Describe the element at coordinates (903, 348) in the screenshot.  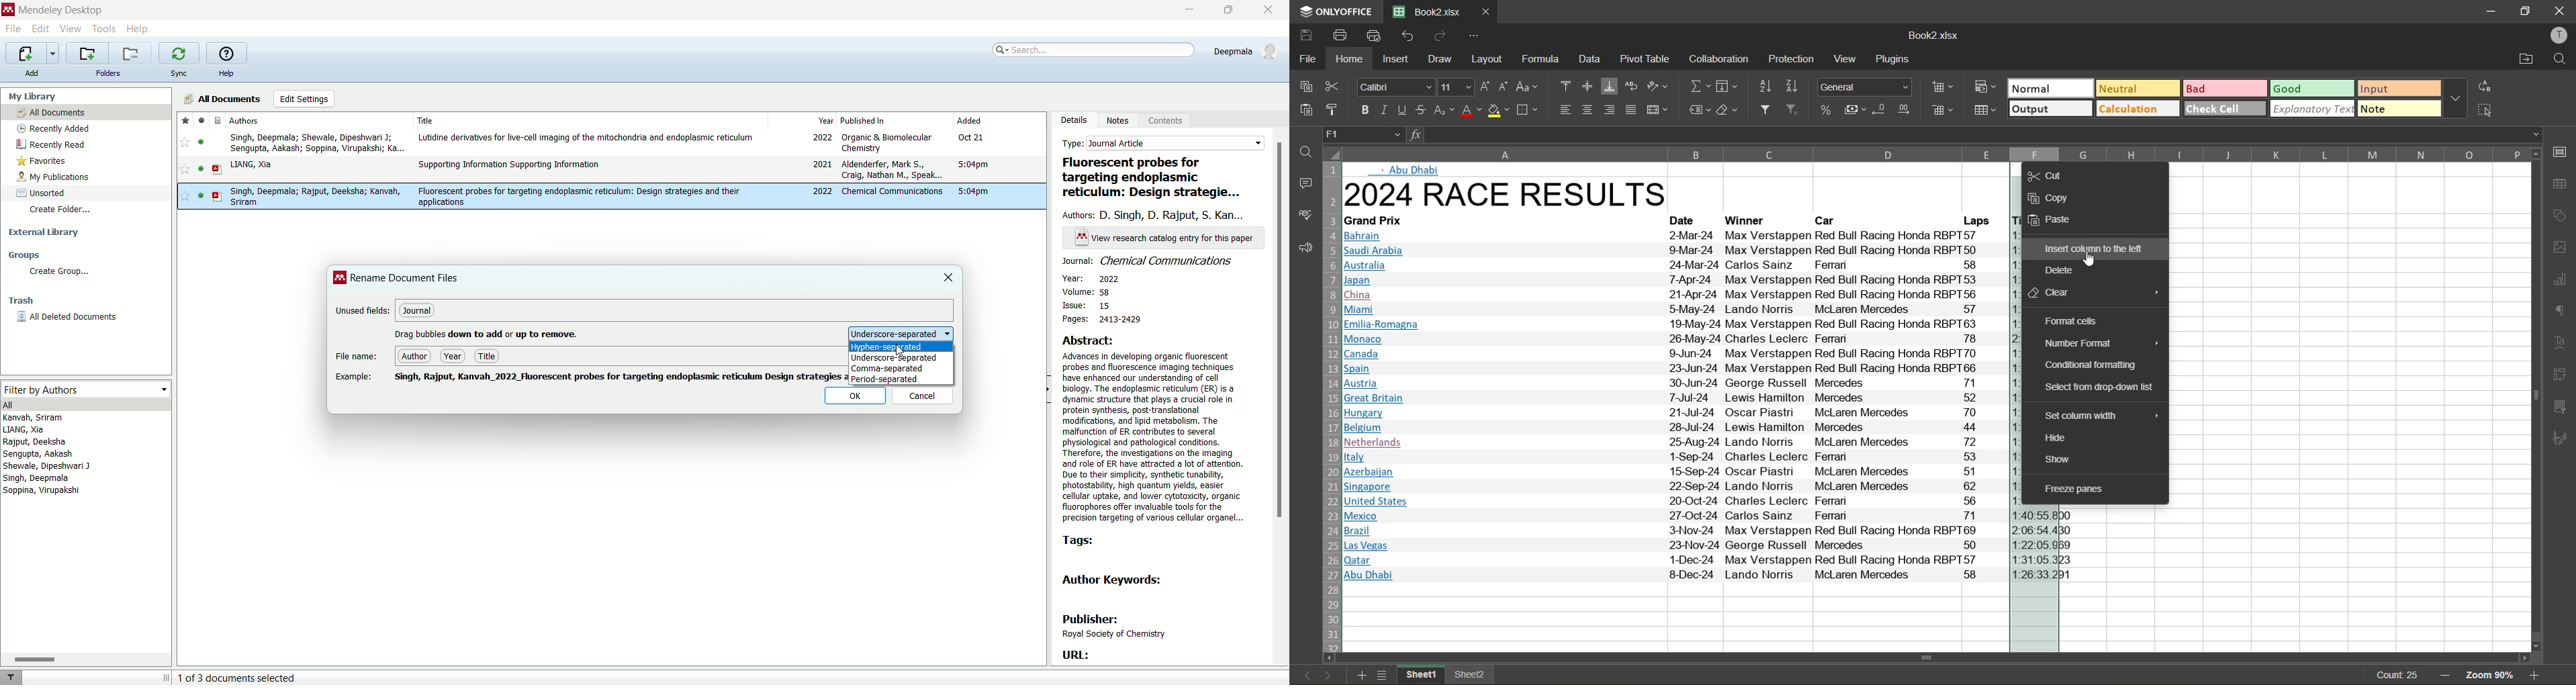
I see `cursor` at that location.